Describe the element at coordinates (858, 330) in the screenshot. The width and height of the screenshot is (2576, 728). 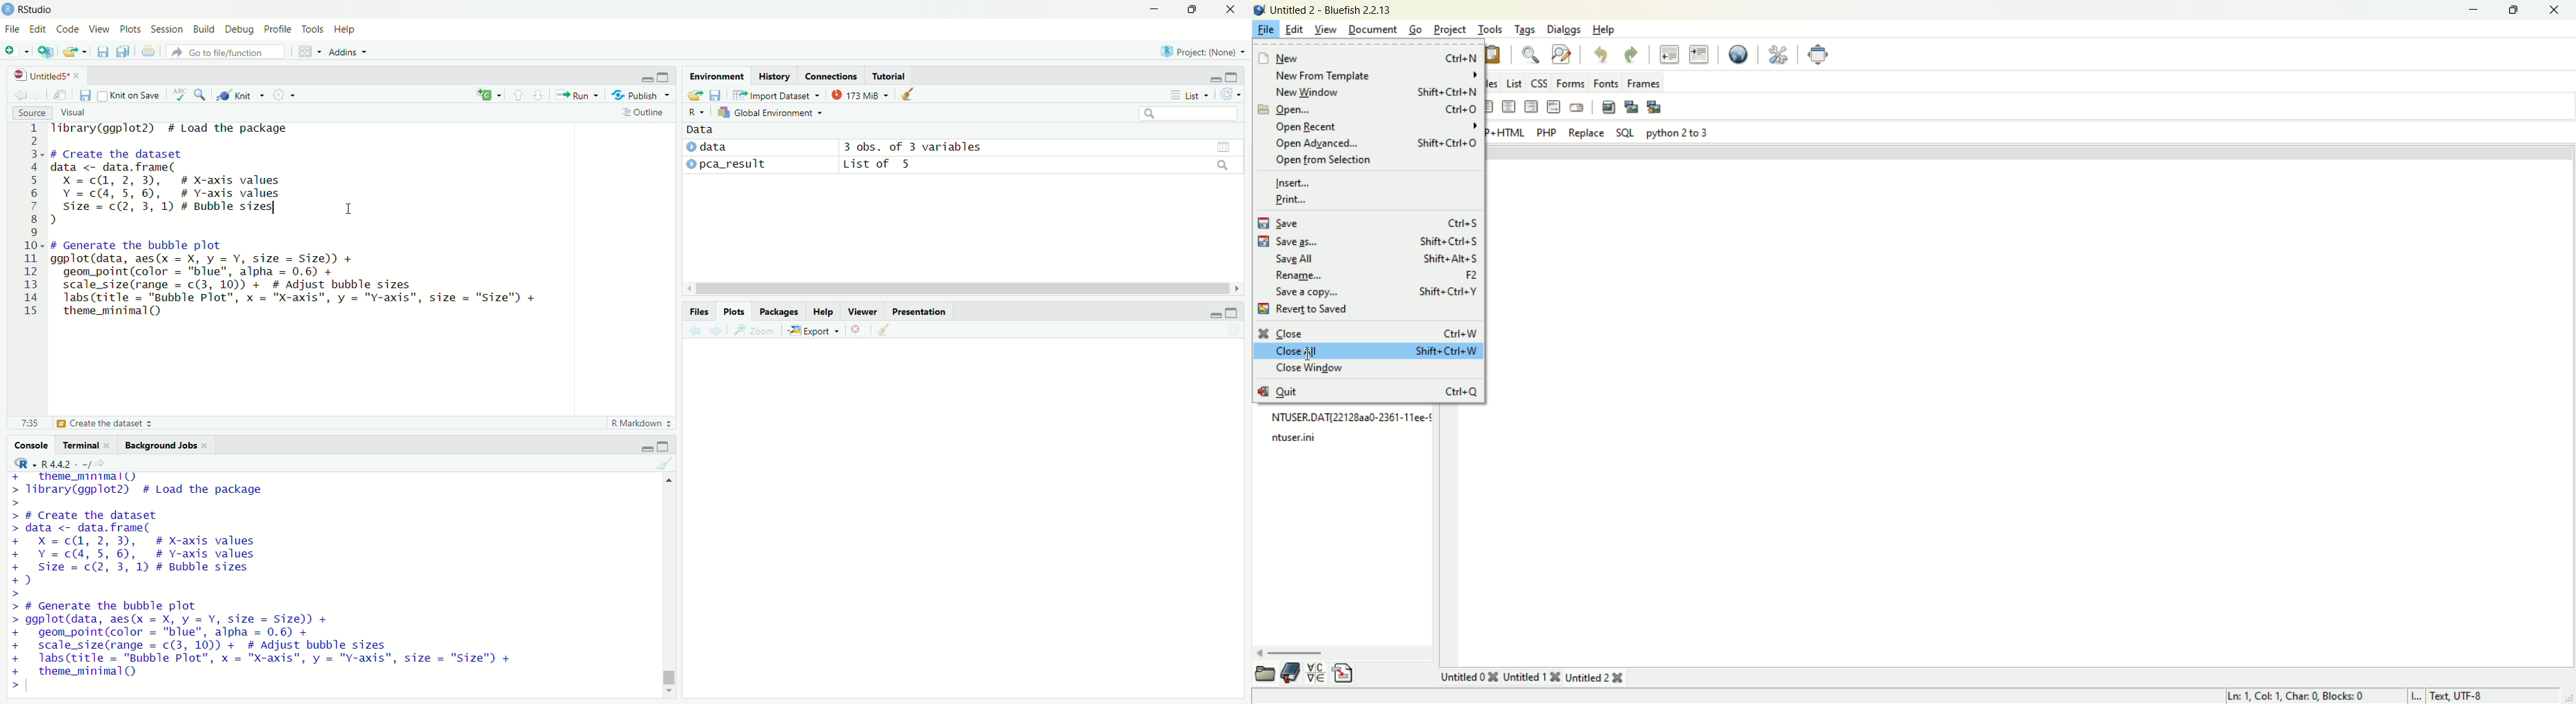
I see `remove current plot` at that location.